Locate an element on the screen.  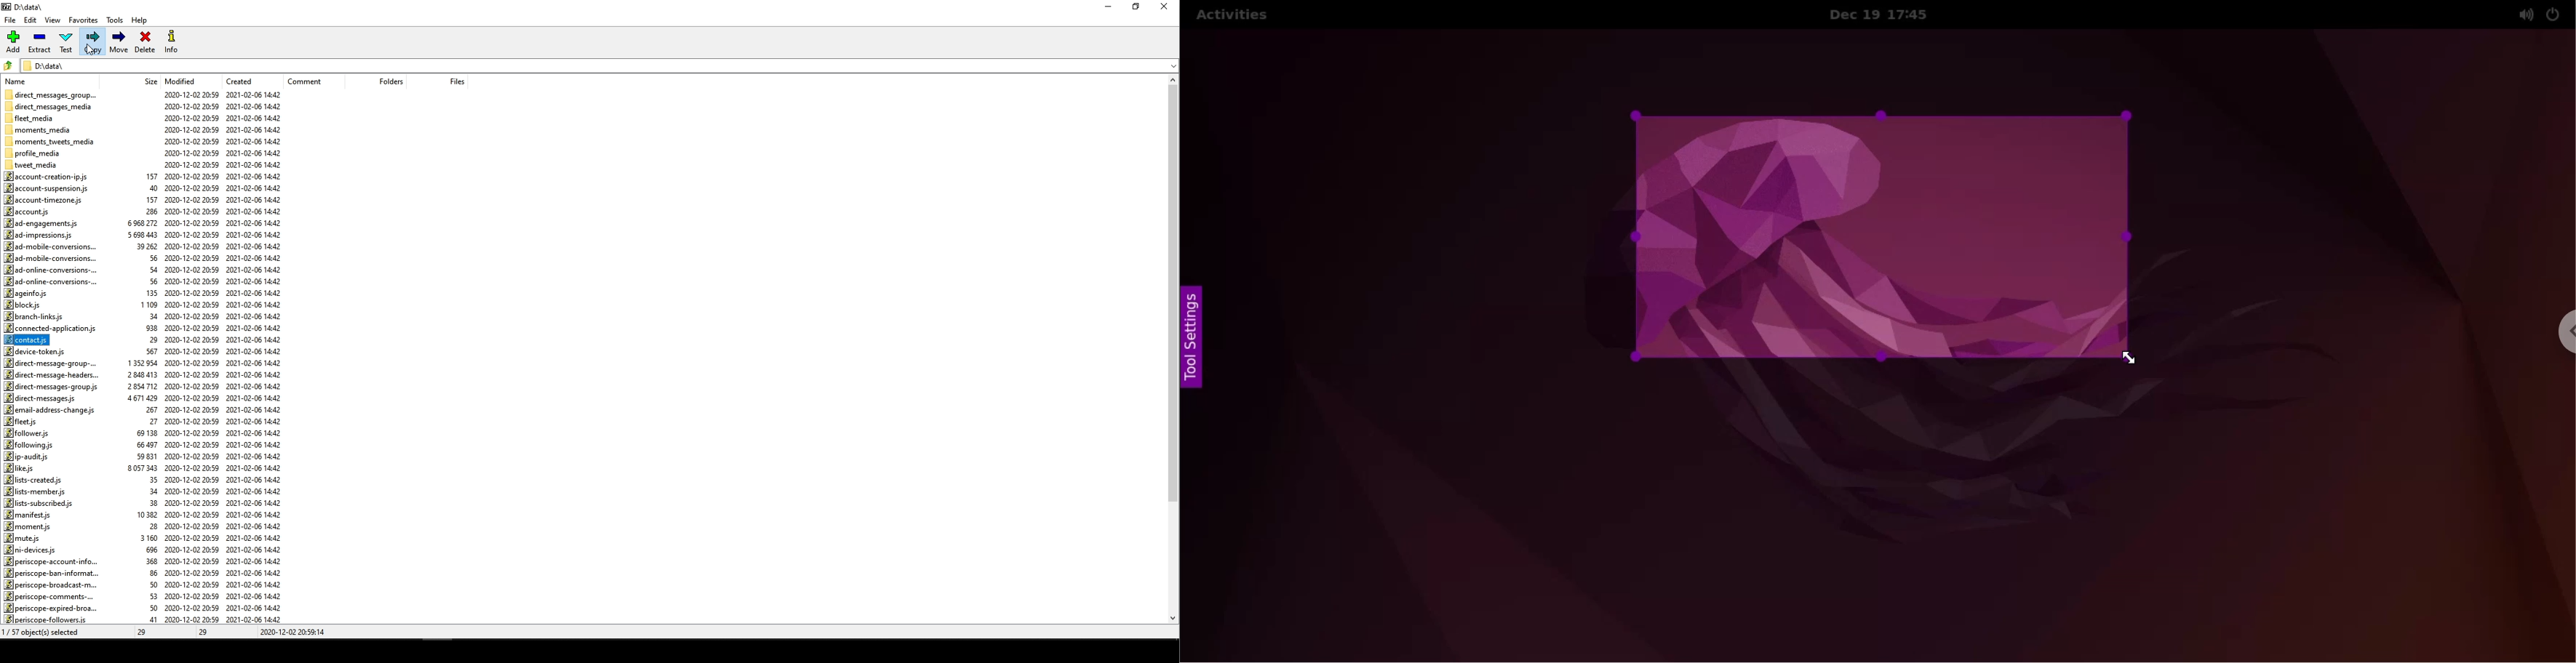
direct-message-group is located at coordinates (54, 363).